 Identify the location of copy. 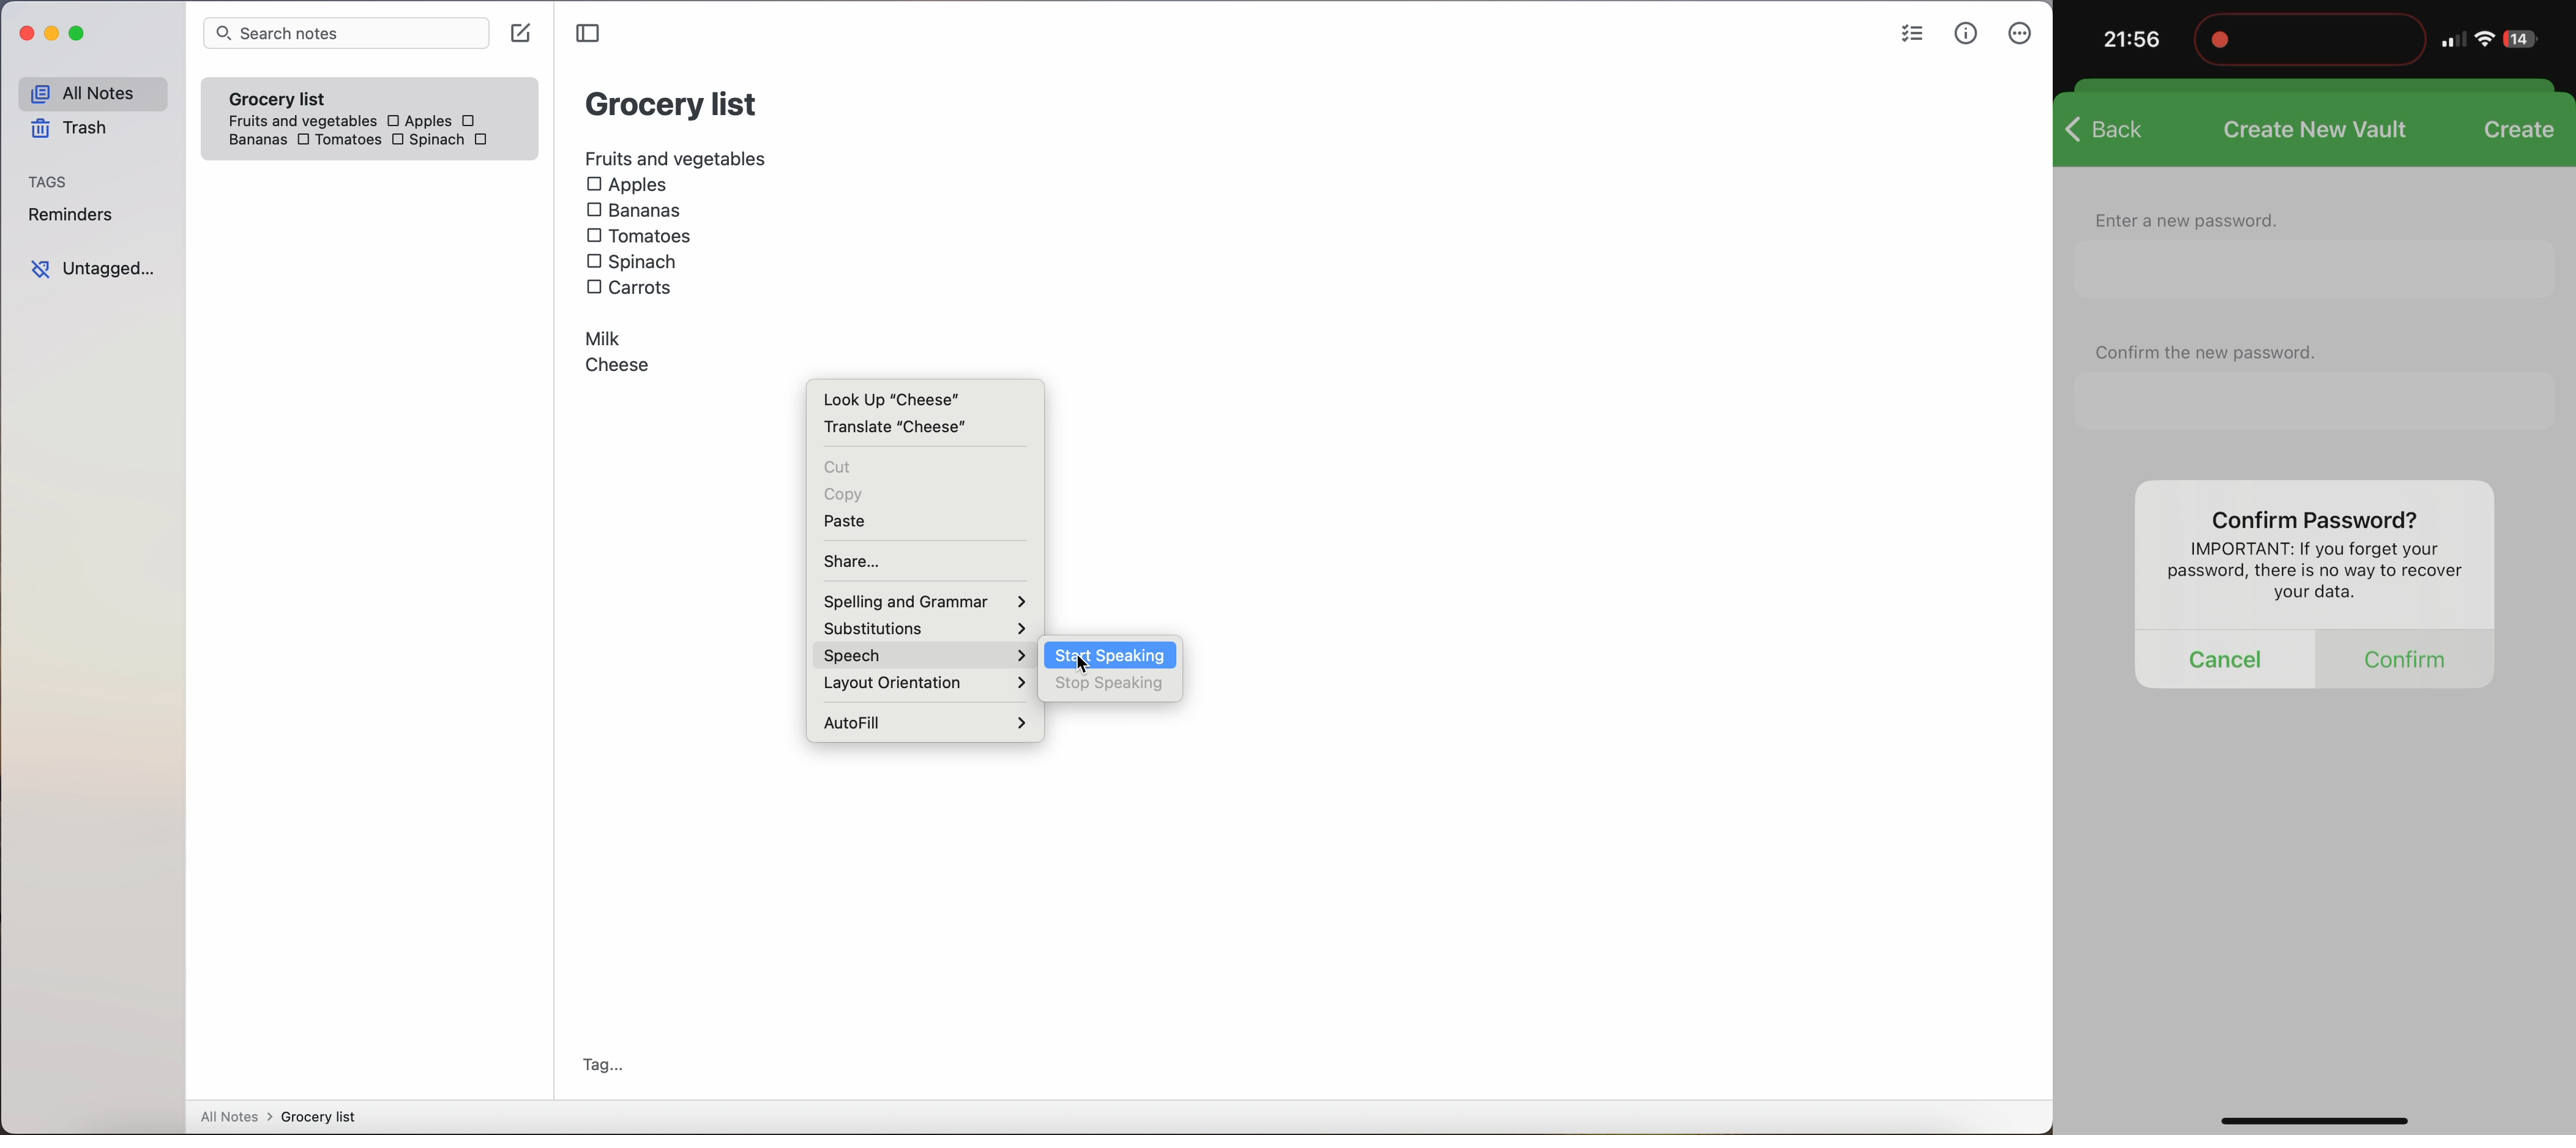
(846, 494).